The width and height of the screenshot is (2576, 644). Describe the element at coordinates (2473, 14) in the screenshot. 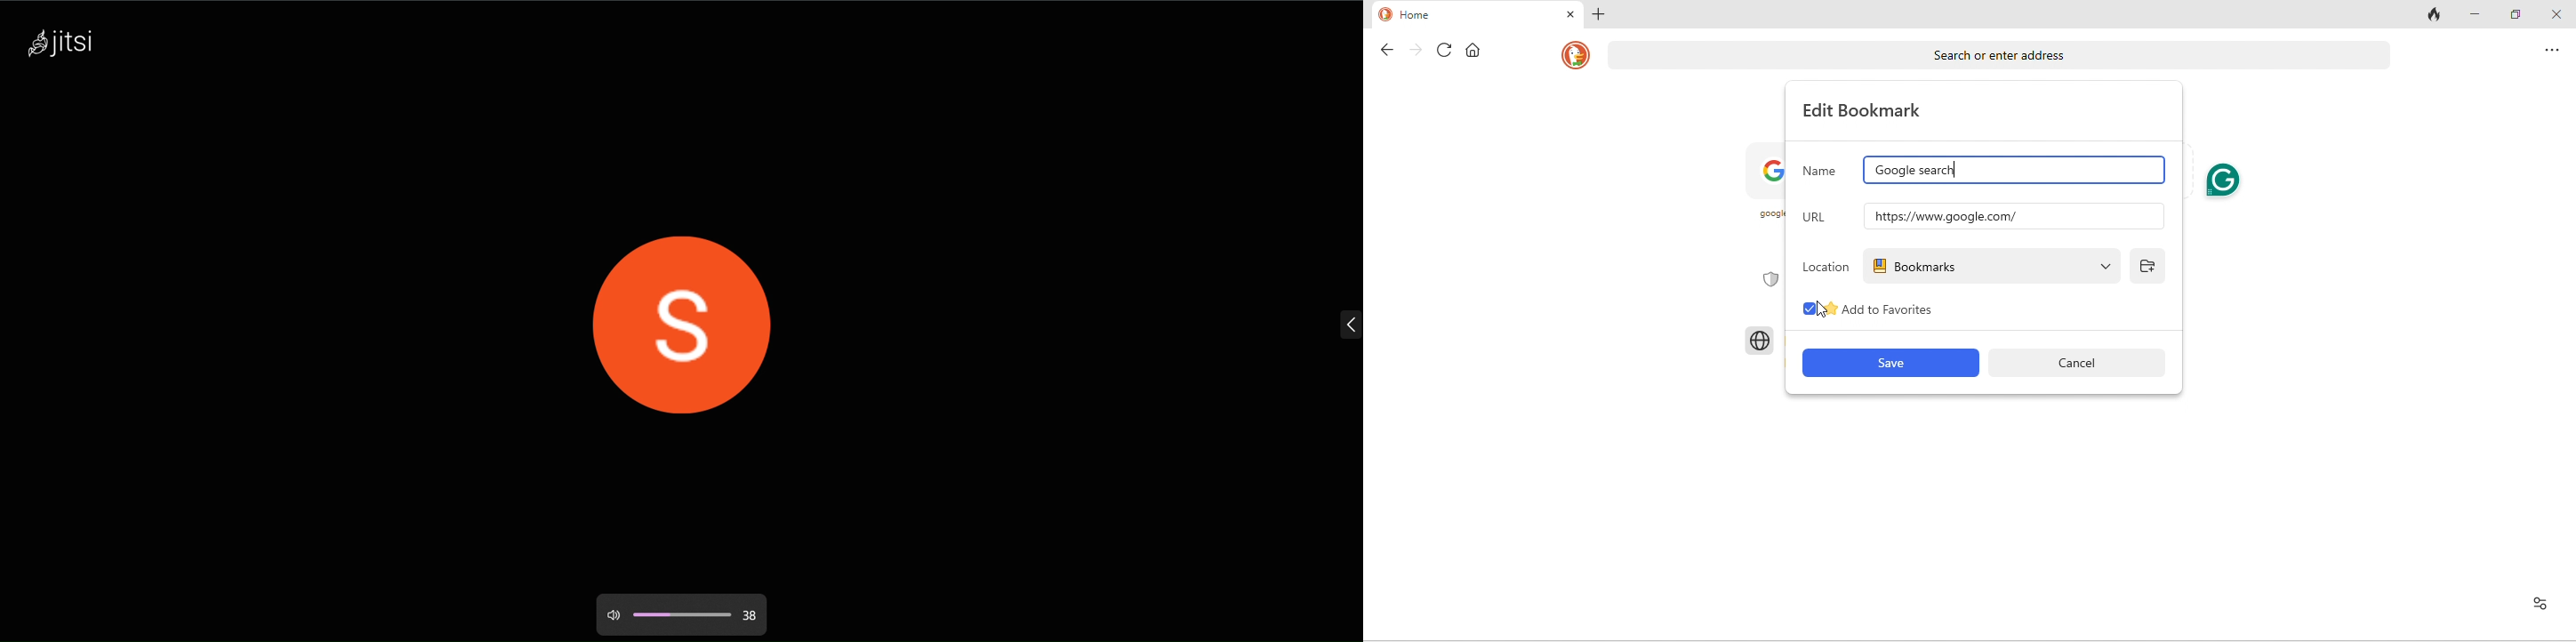

I see `minimize` at that location.